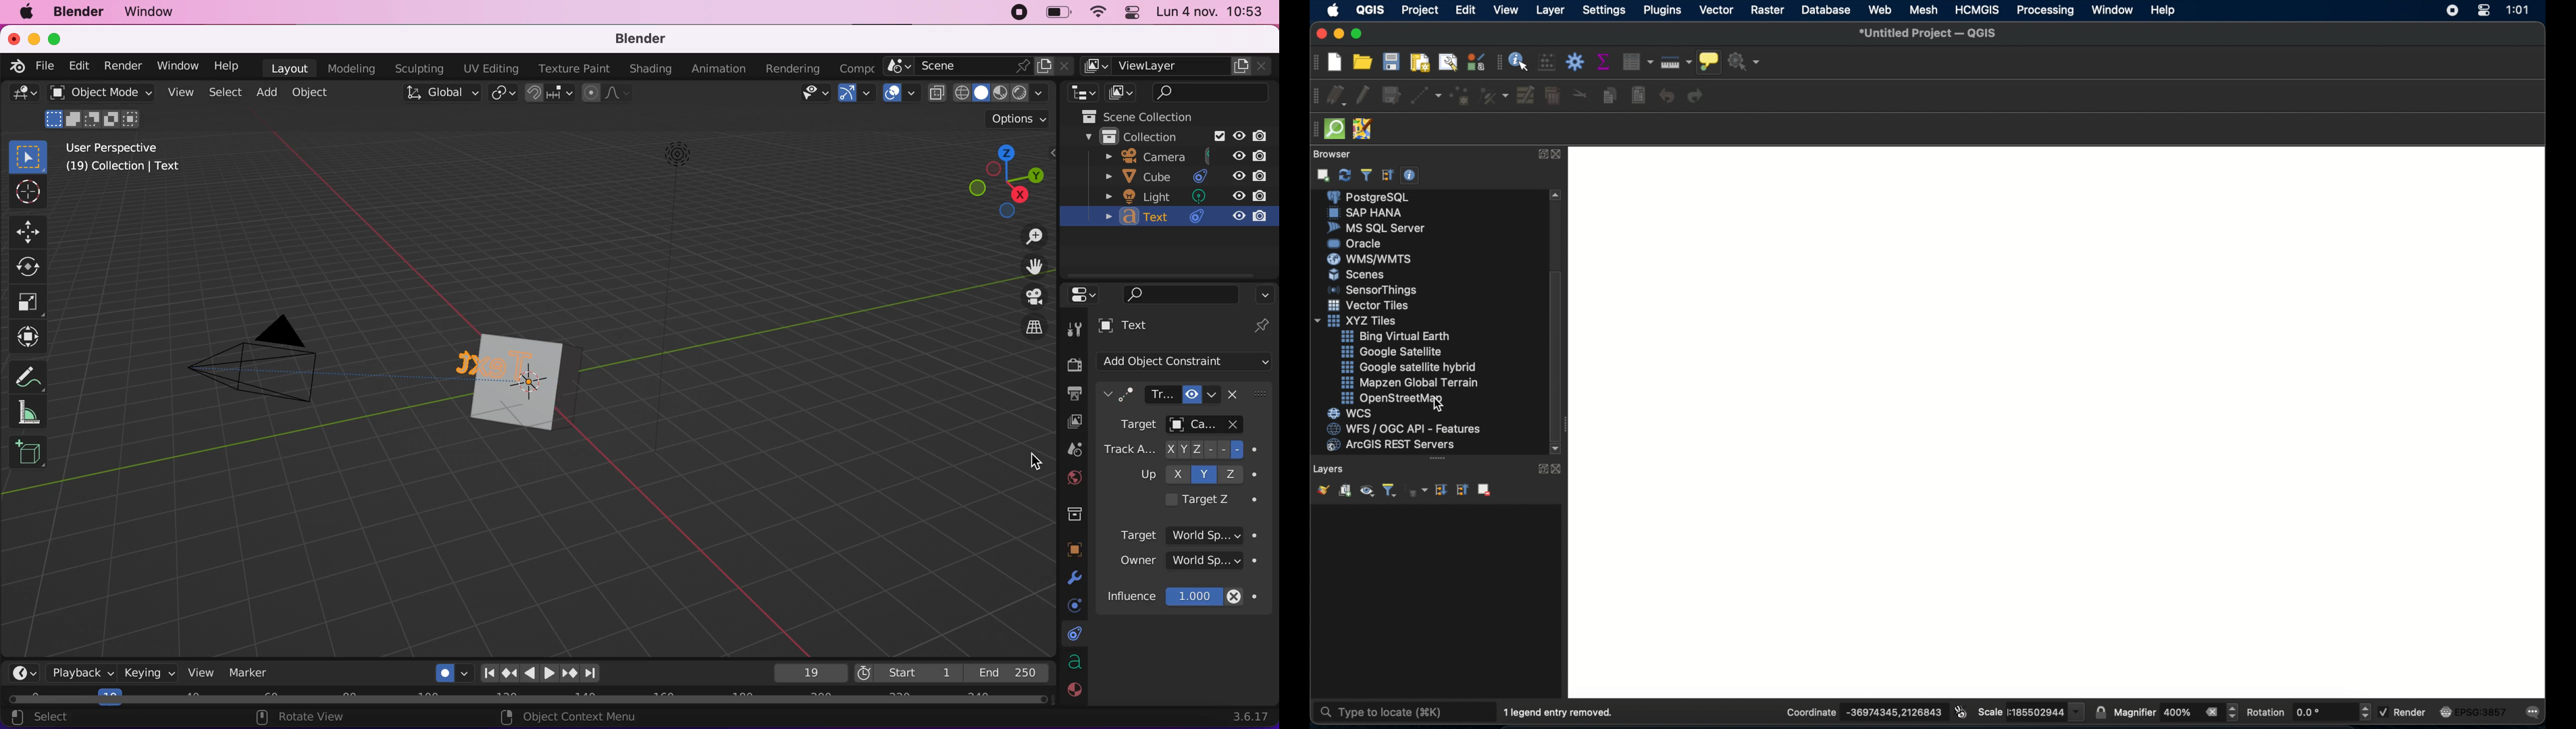  I want to click on add point feature, so click(1461, 97).